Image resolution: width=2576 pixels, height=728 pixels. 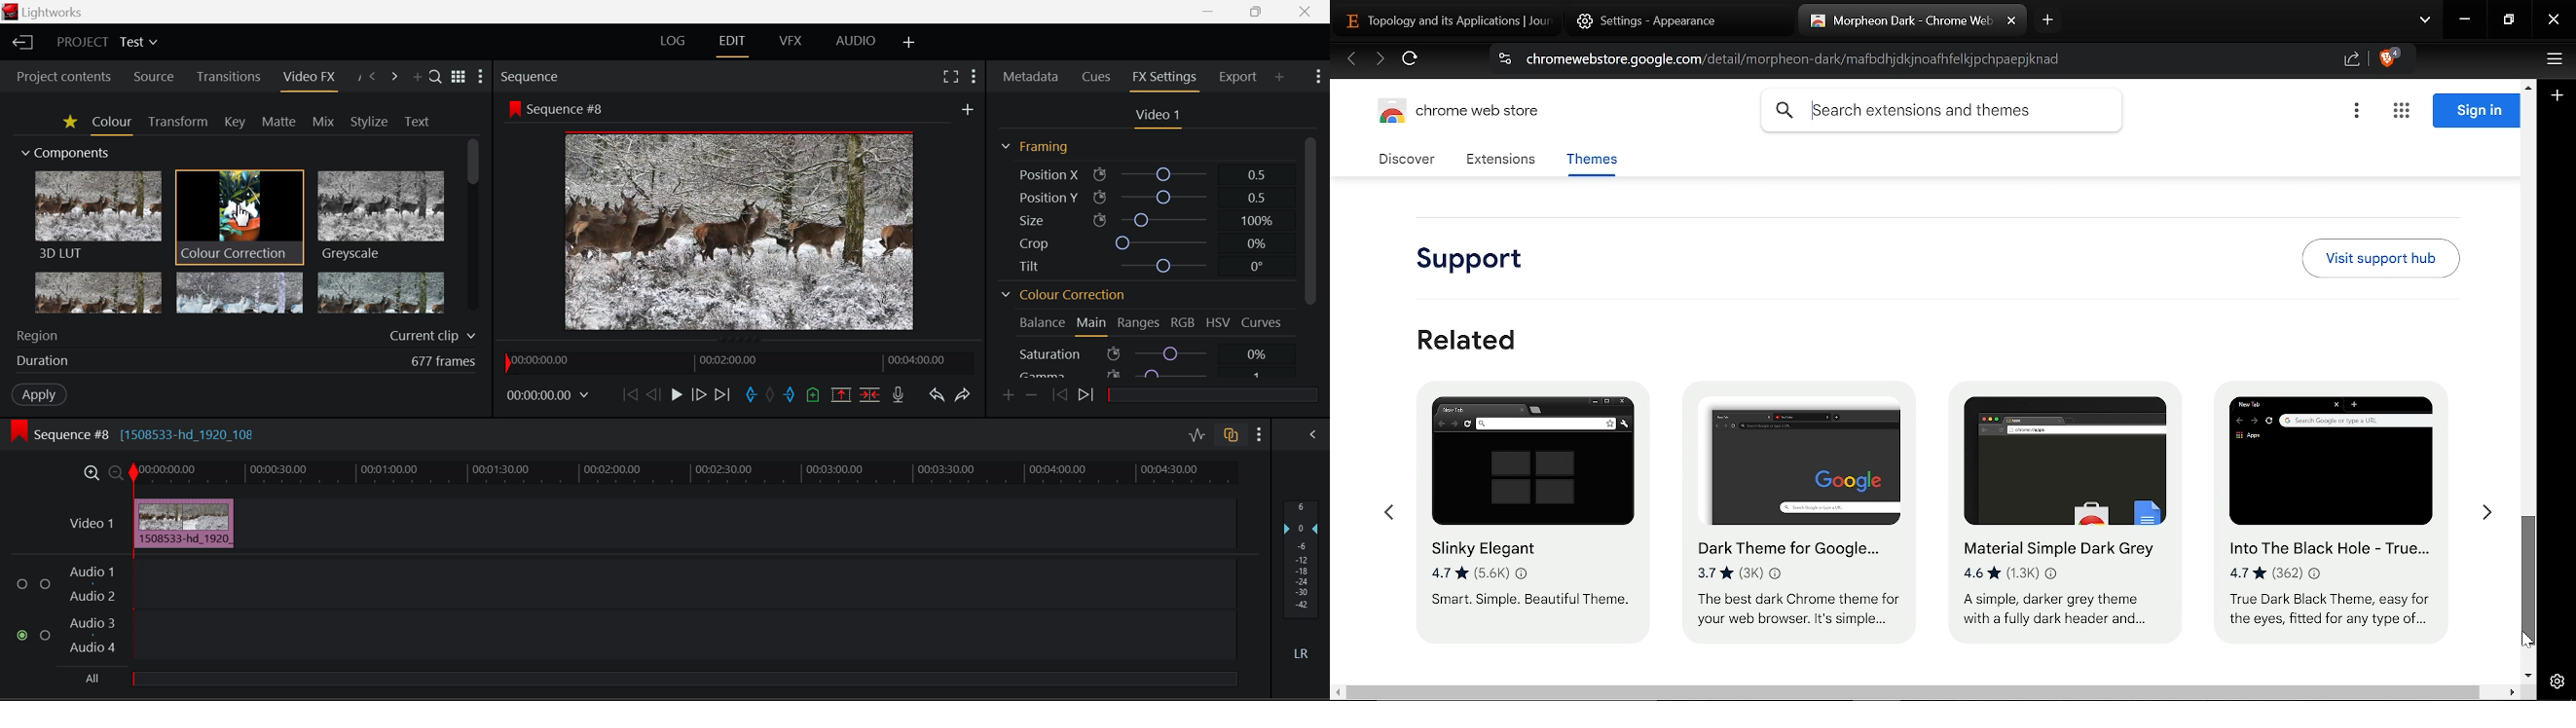 What do you see at coordinates (1468, 339) in the screenshot?
I see `Related` at bounding box center [1468, 339].